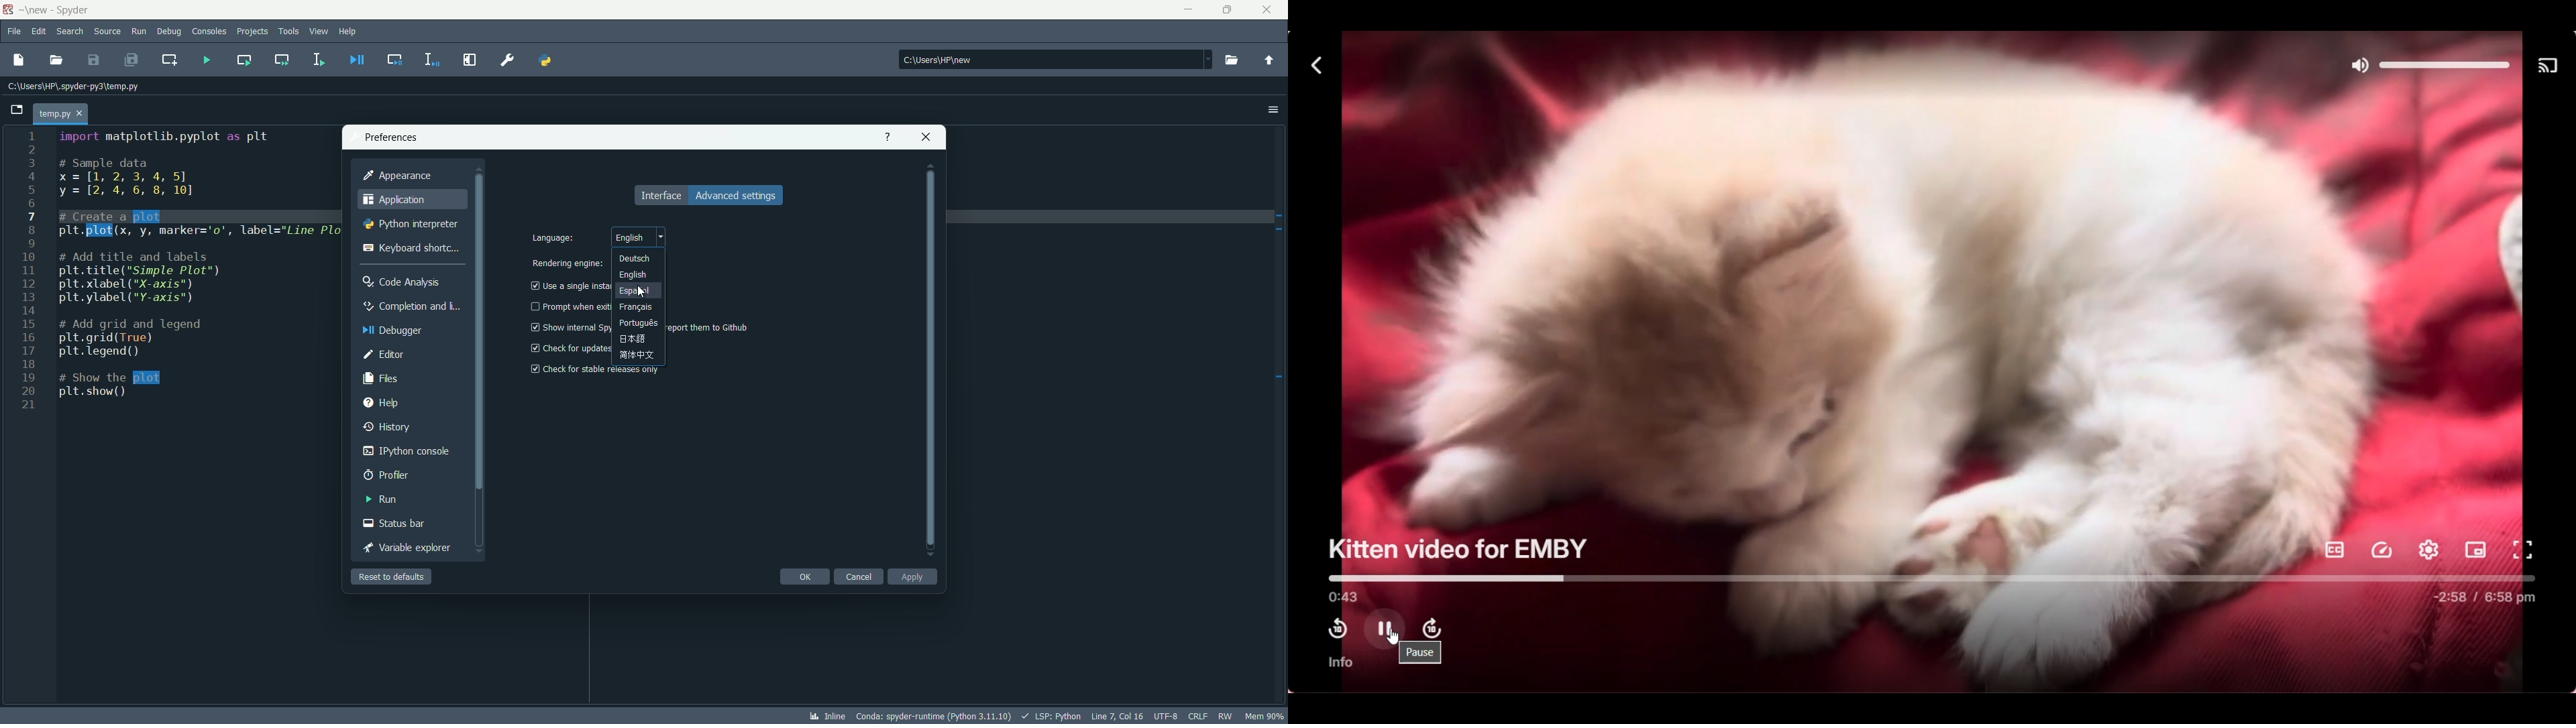 This screenshot has height=728, width=2576. I want to click on view, so click(317, 32).